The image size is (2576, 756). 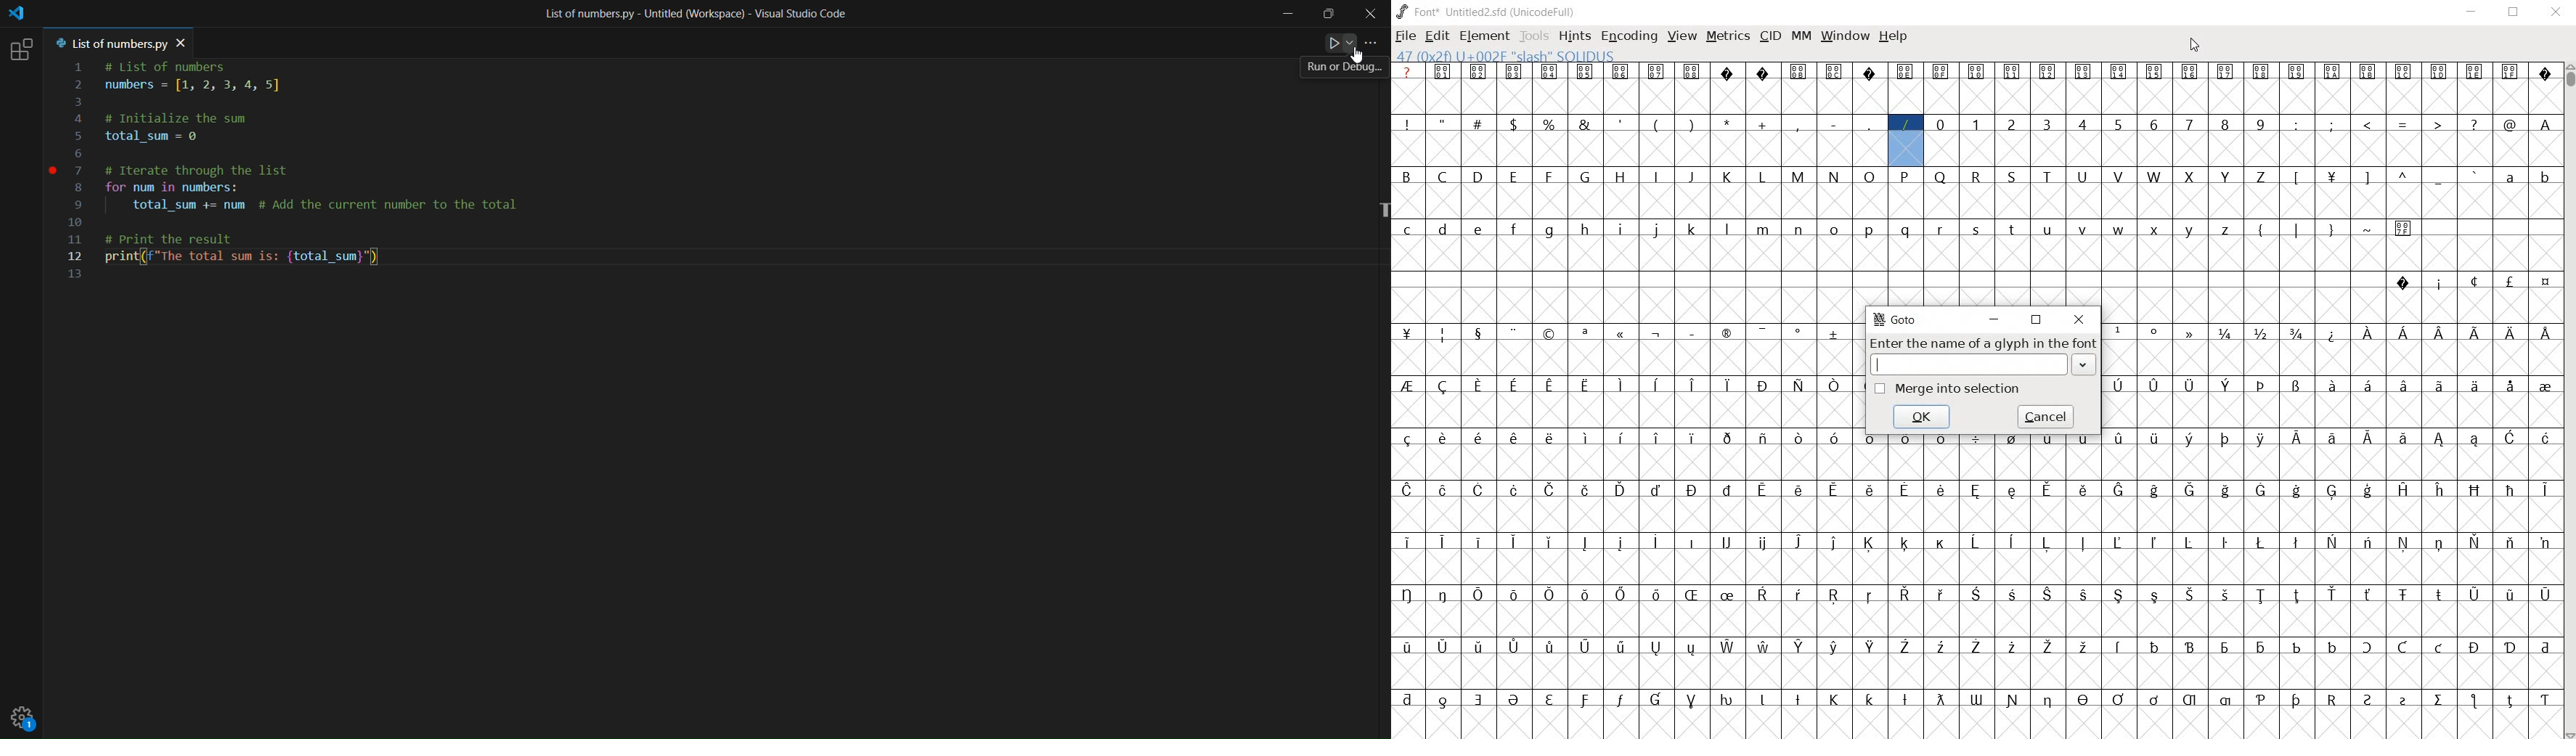 What do you see at coordinates (1549, 700) in the screenshot?
I see `glyph` at bounding box center [1549, 700].